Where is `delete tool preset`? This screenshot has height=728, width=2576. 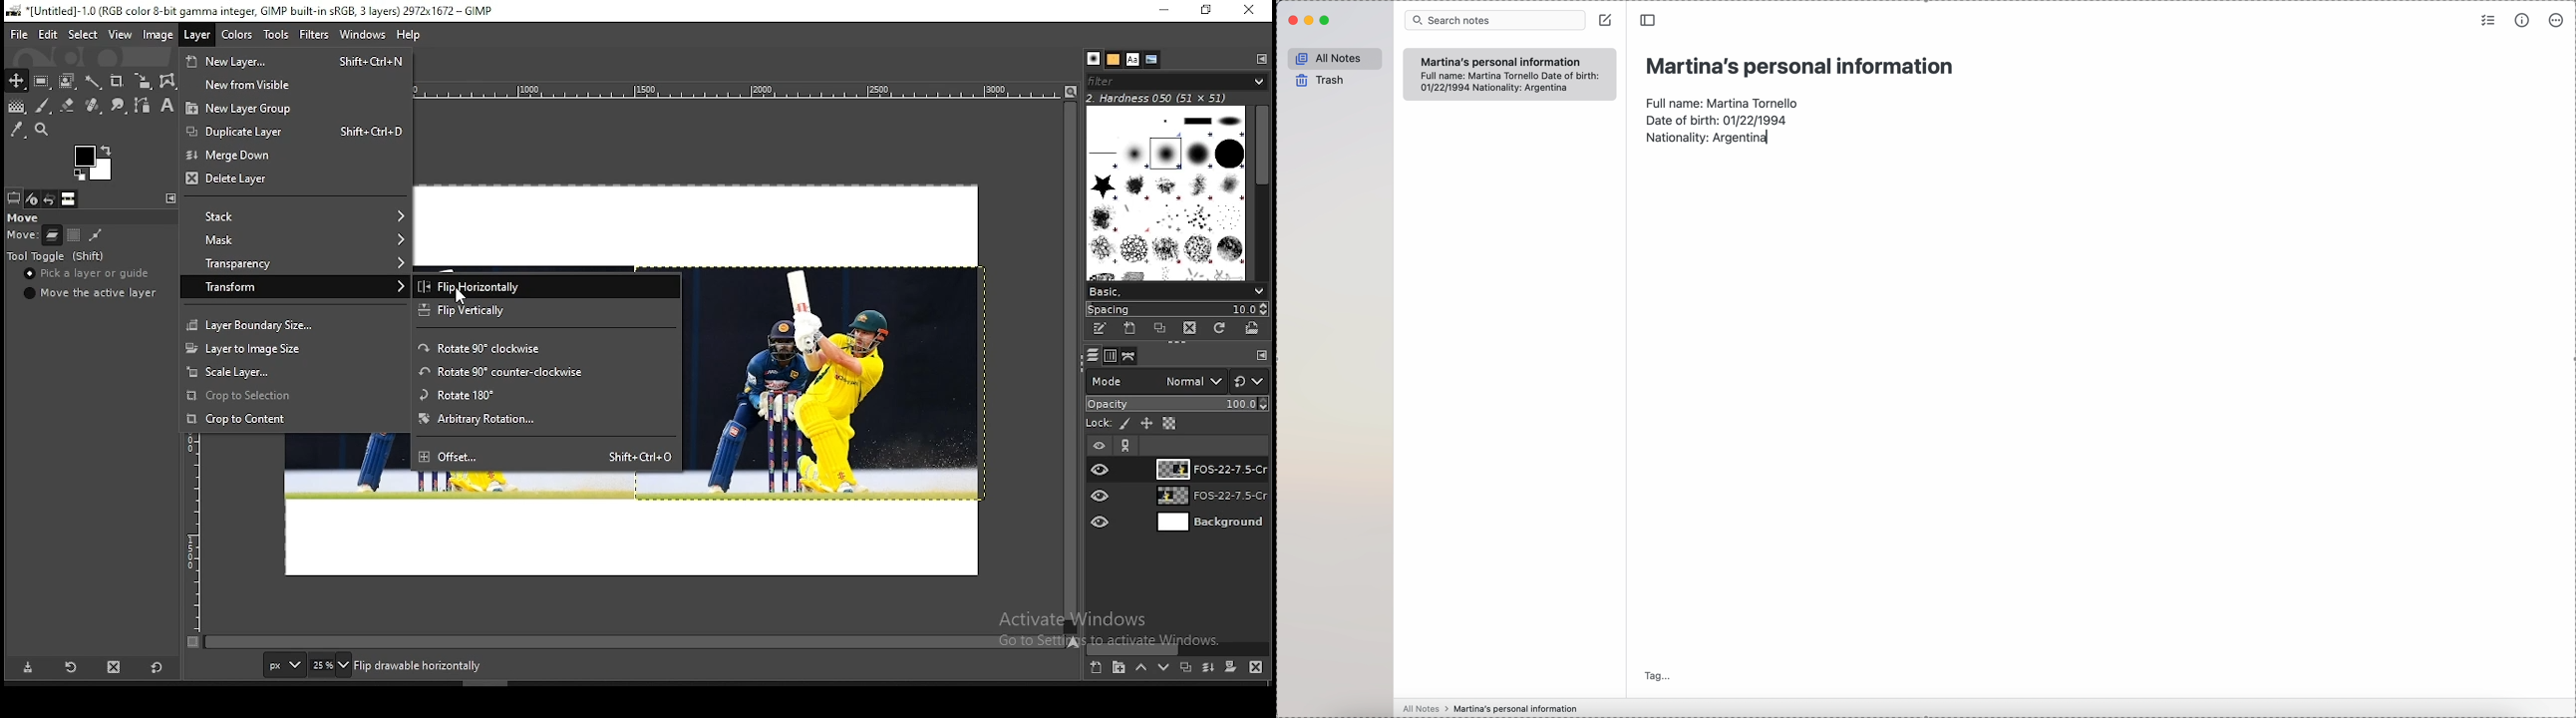
delete tool preset is located at coordinates (116, 666).